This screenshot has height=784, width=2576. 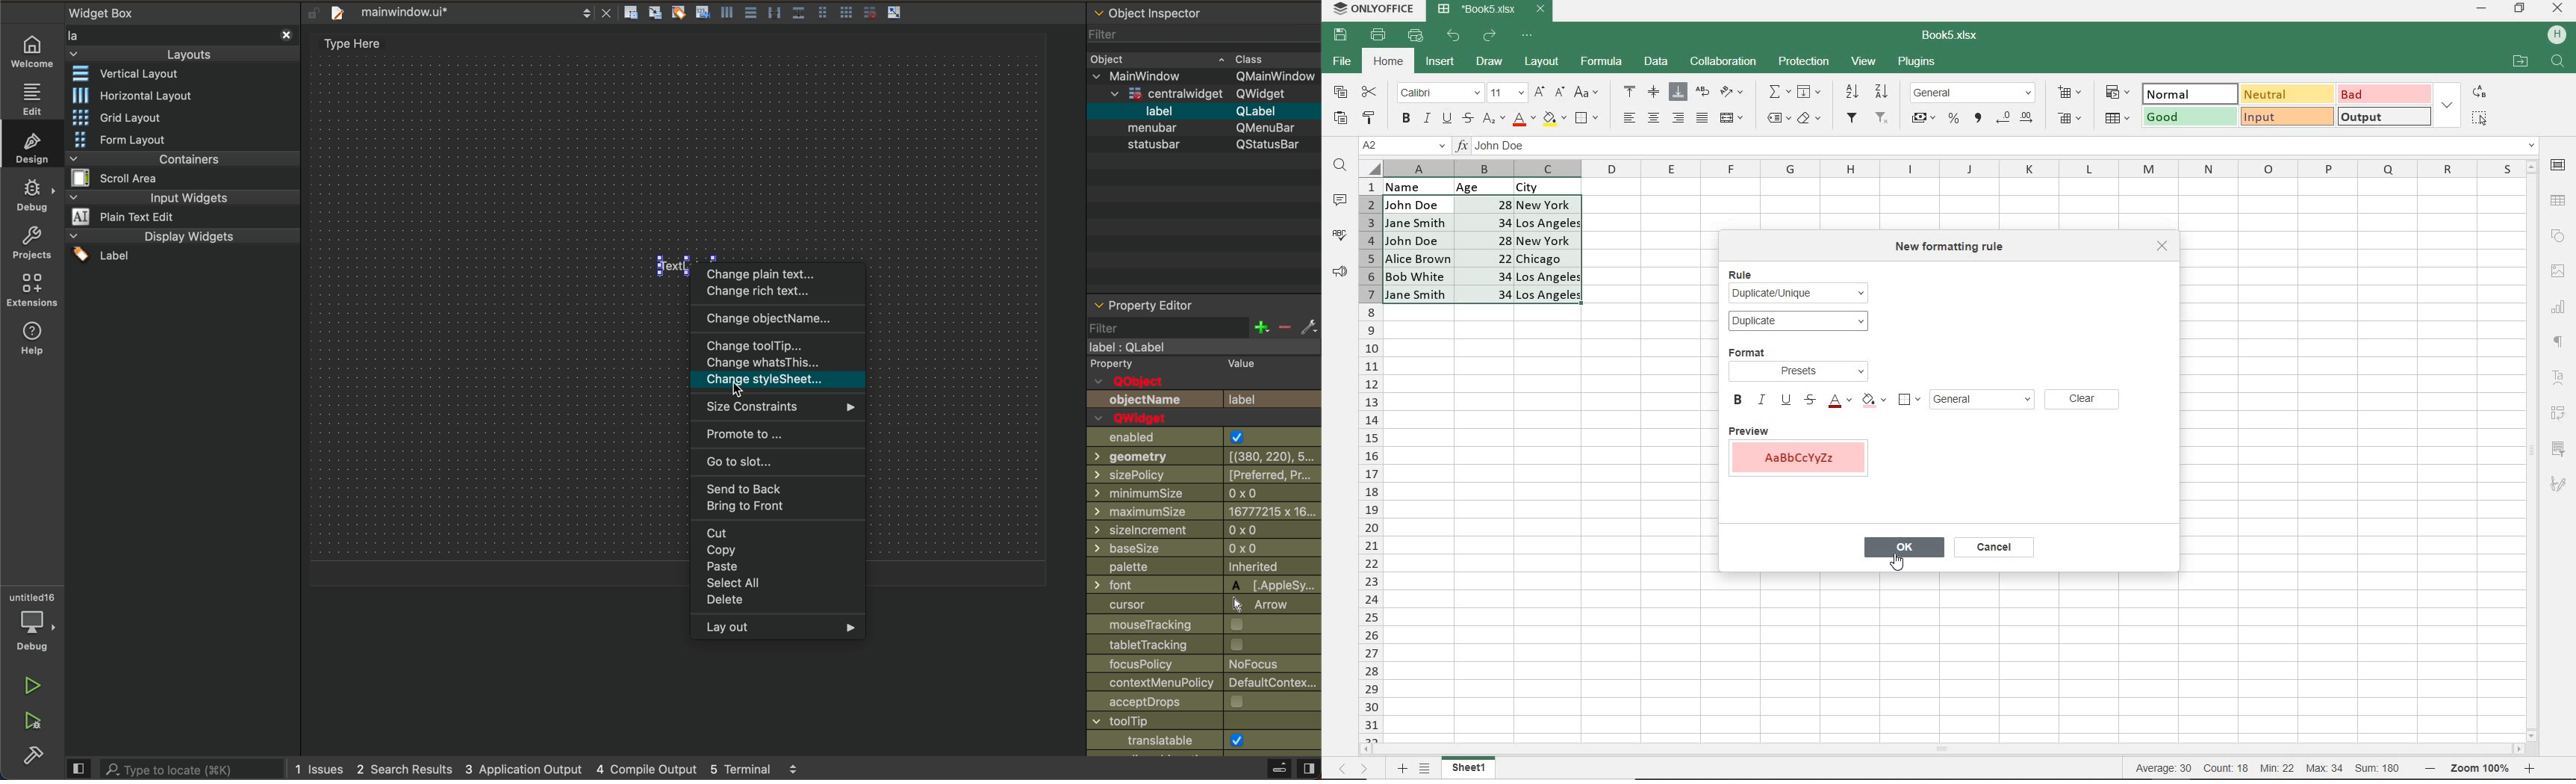 What do you see at coordinates (1405, 120) in the screenshot?
I see `BOLD` at bounding box center [1405, 120].